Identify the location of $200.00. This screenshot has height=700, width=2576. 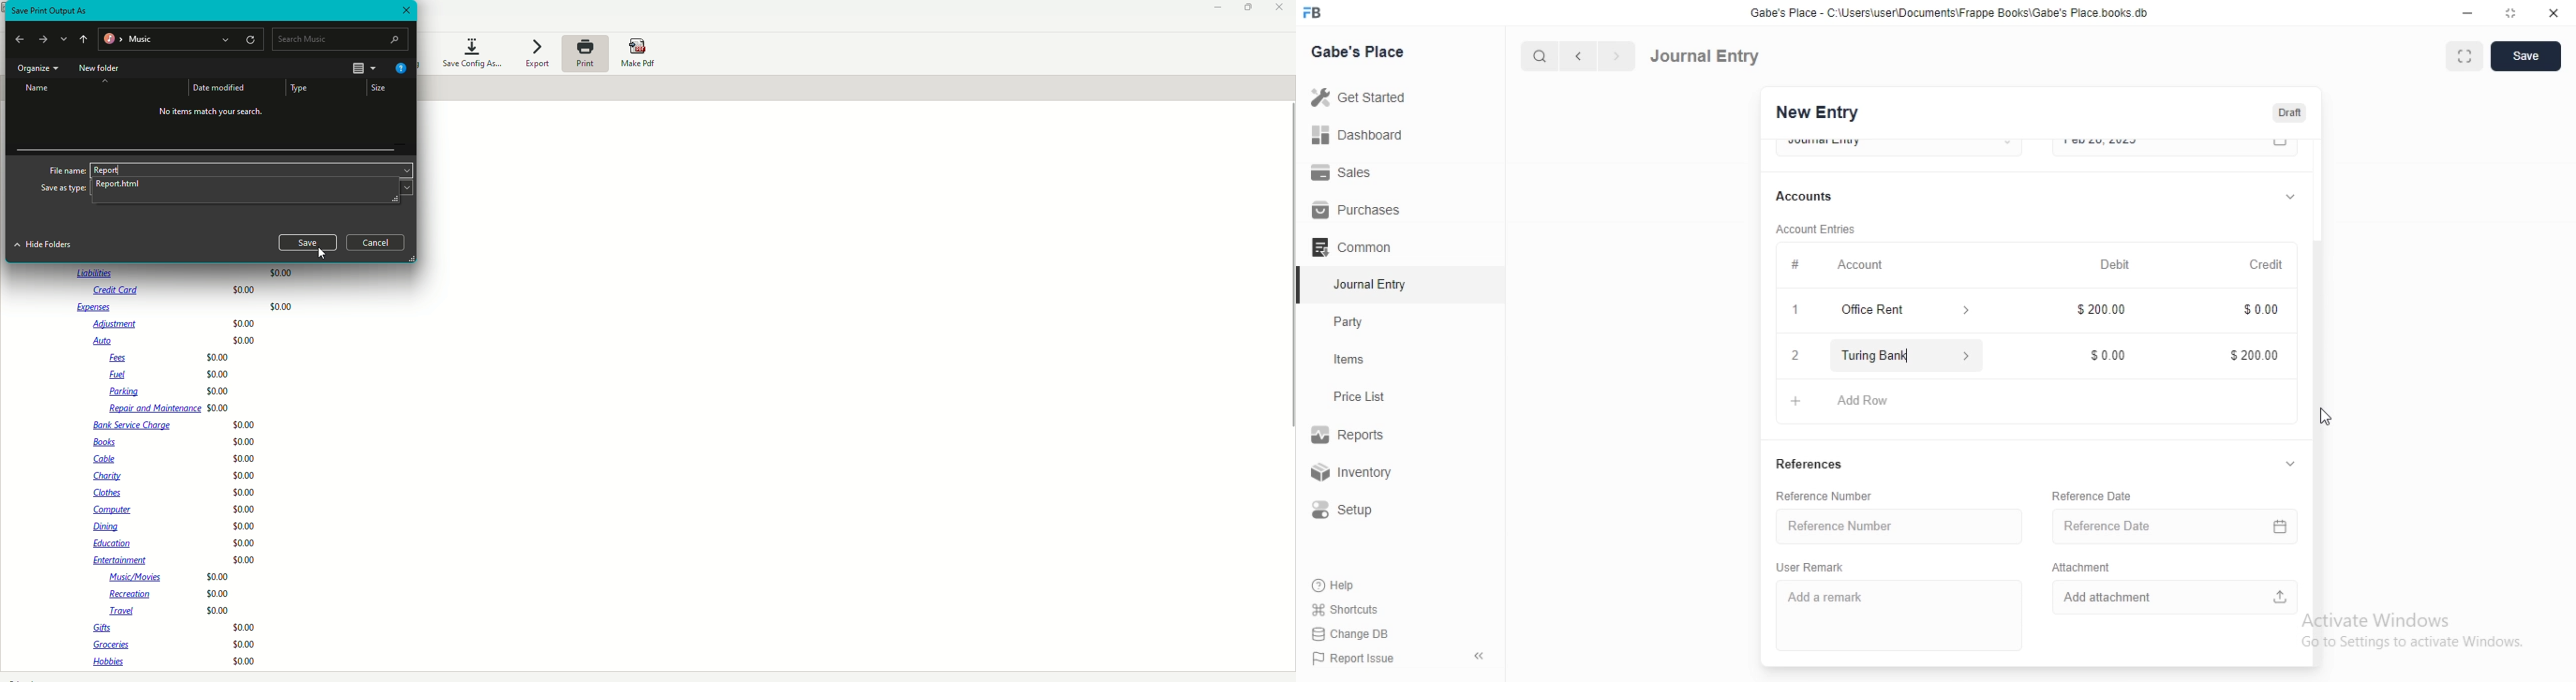
(2098, 311).